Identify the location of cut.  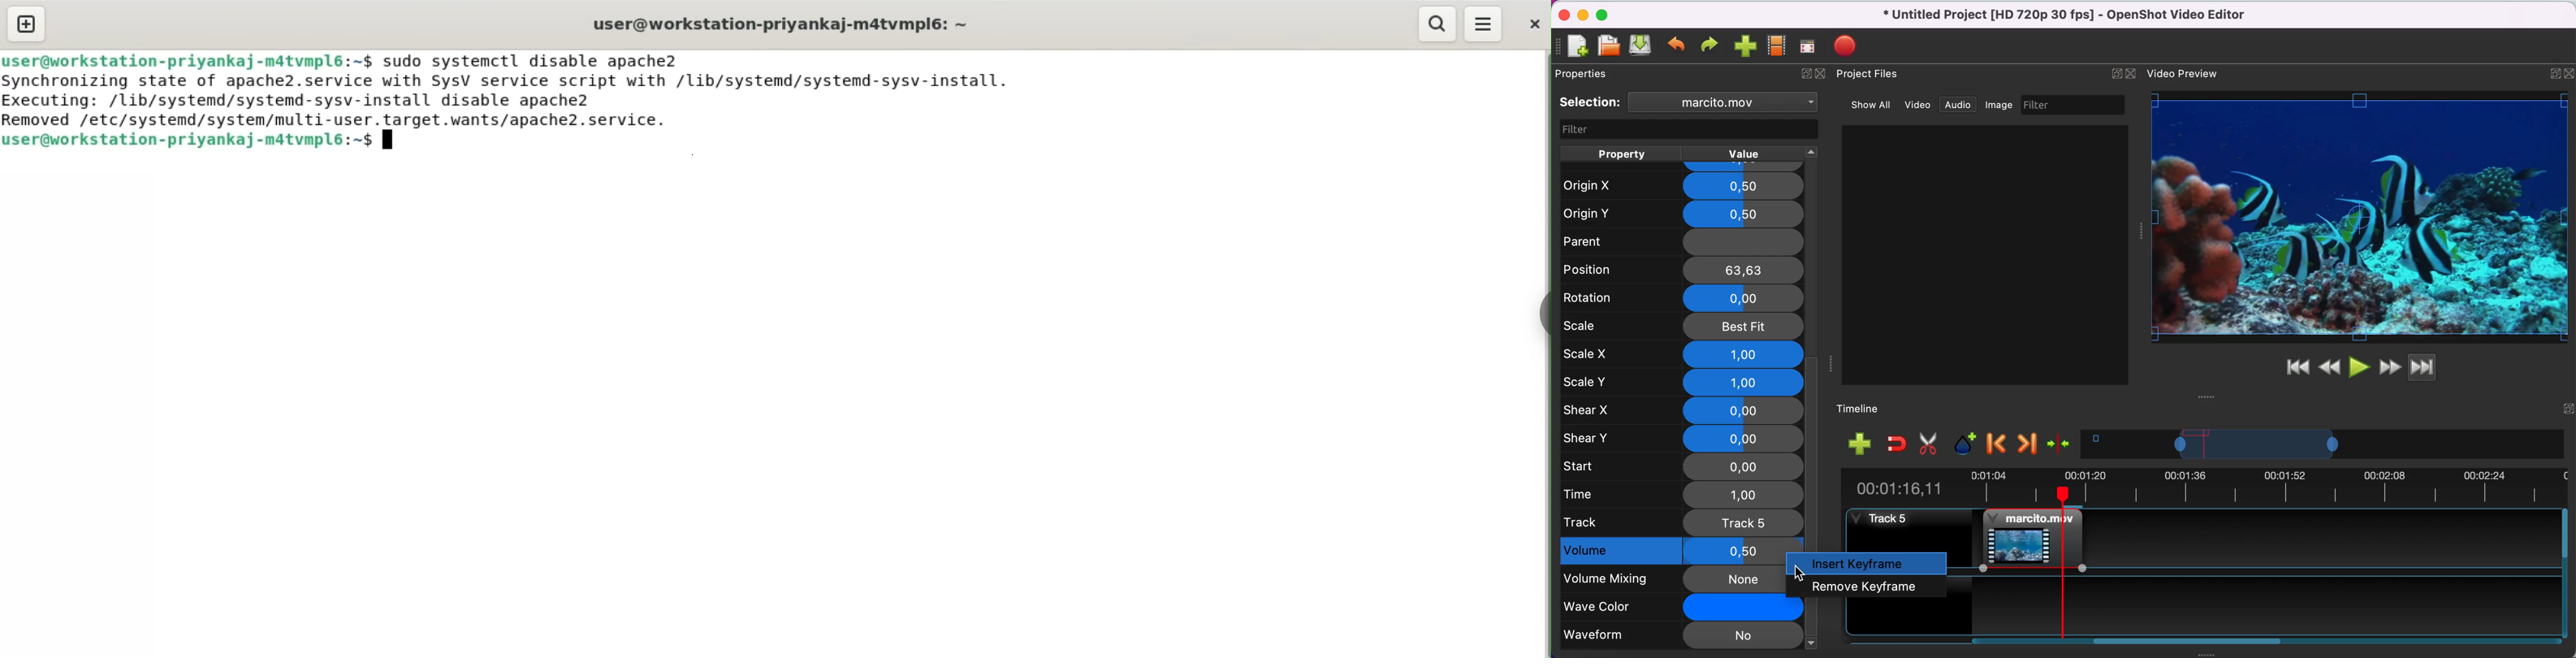
(1932, 445).